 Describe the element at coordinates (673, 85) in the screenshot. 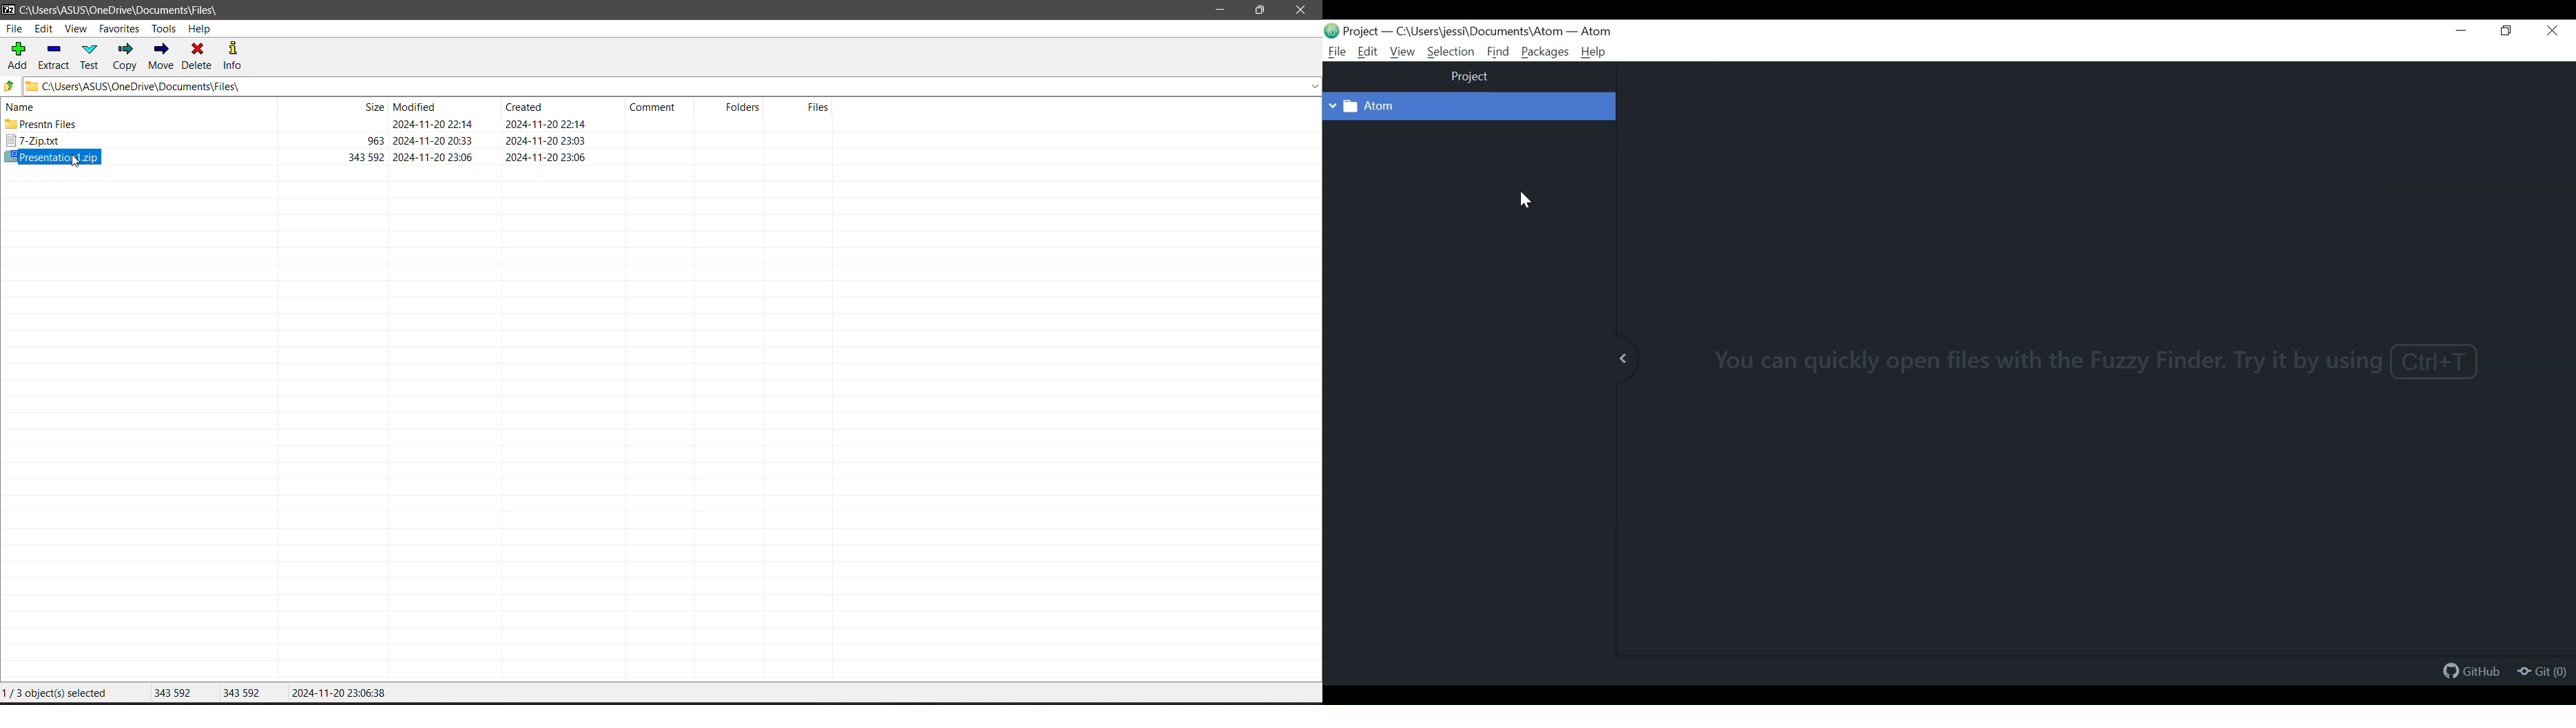

I see `Current Folder Path` at that location.